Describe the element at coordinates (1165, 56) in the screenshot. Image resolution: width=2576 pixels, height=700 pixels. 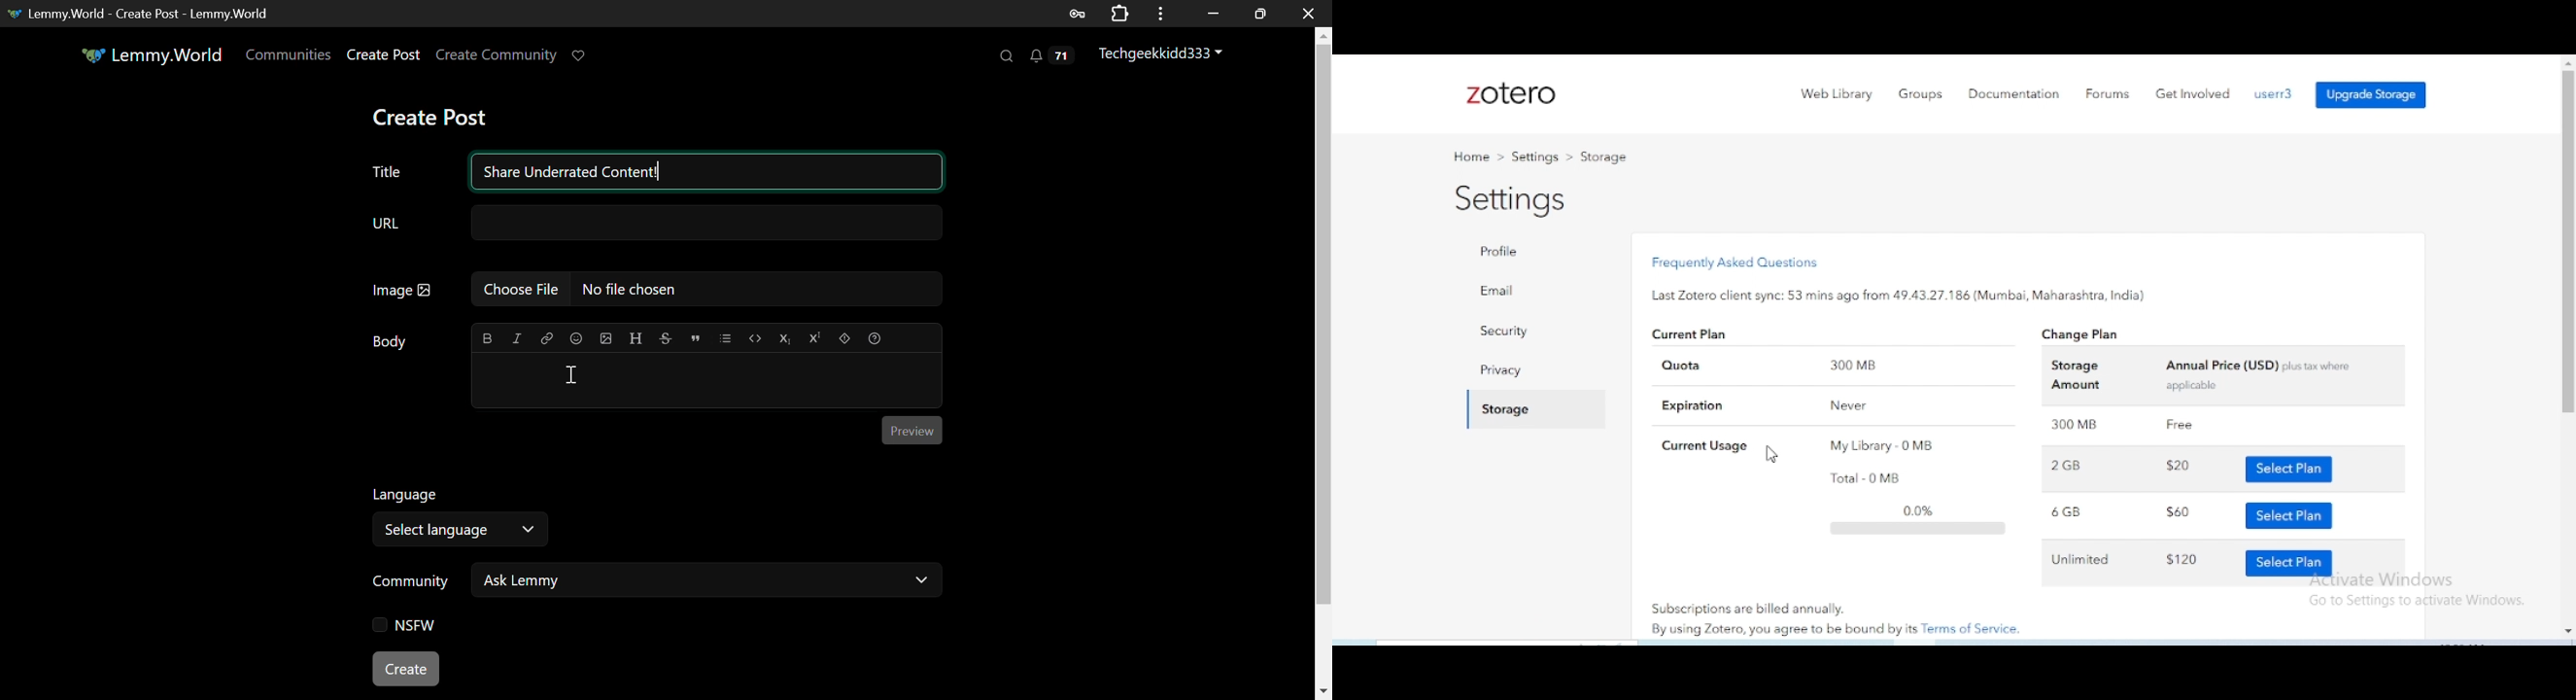
I see `Techgeekkidd333` at that location.